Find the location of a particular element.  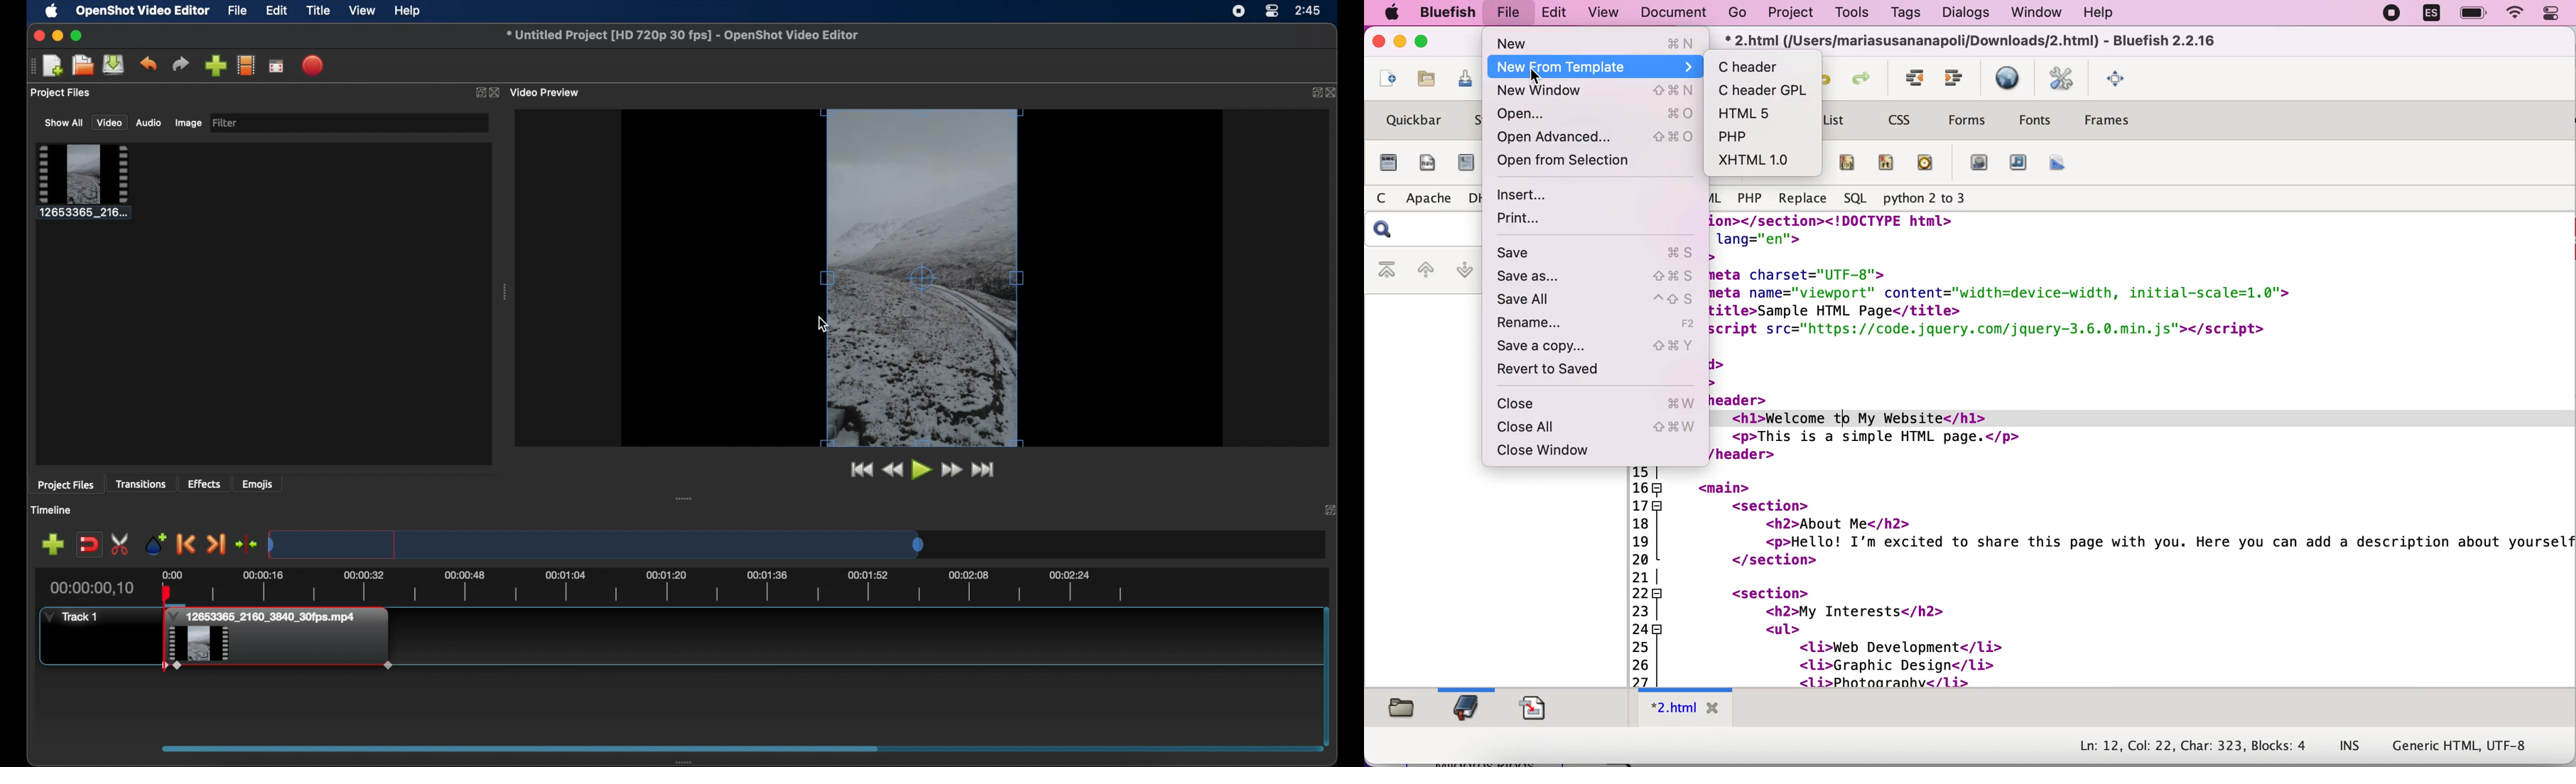

file is located at coordinates (1510, 11).